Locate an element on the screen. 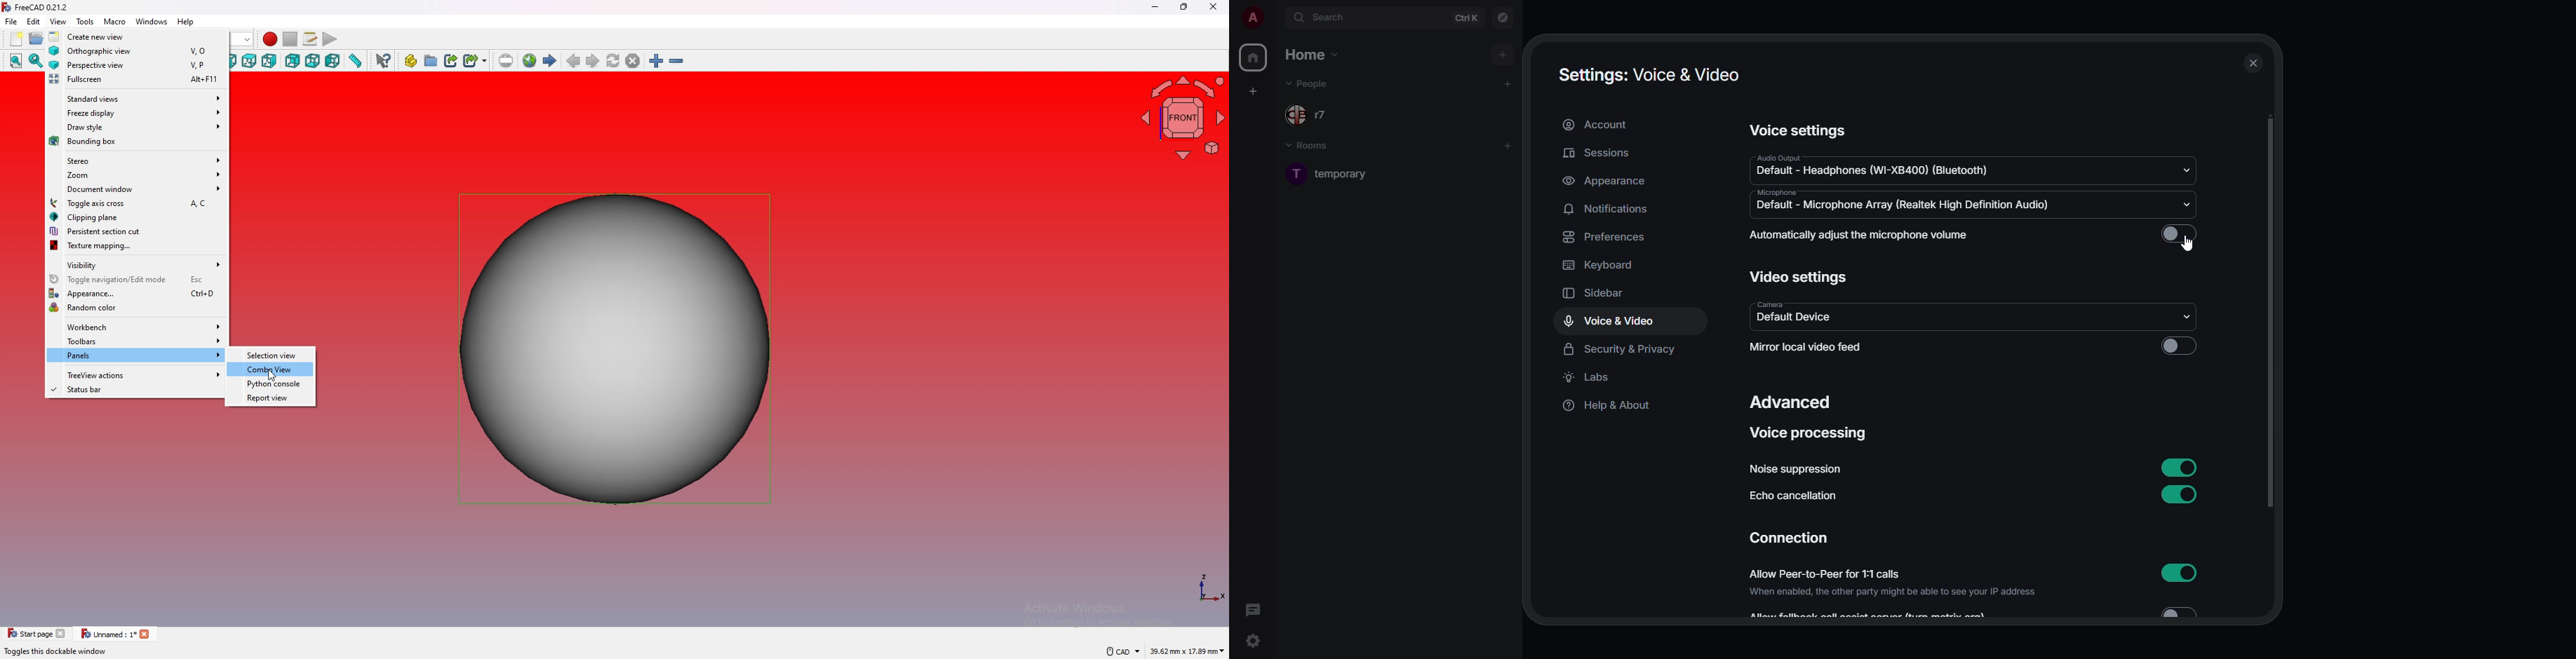  perspective view is located at coordinates (137, 65).